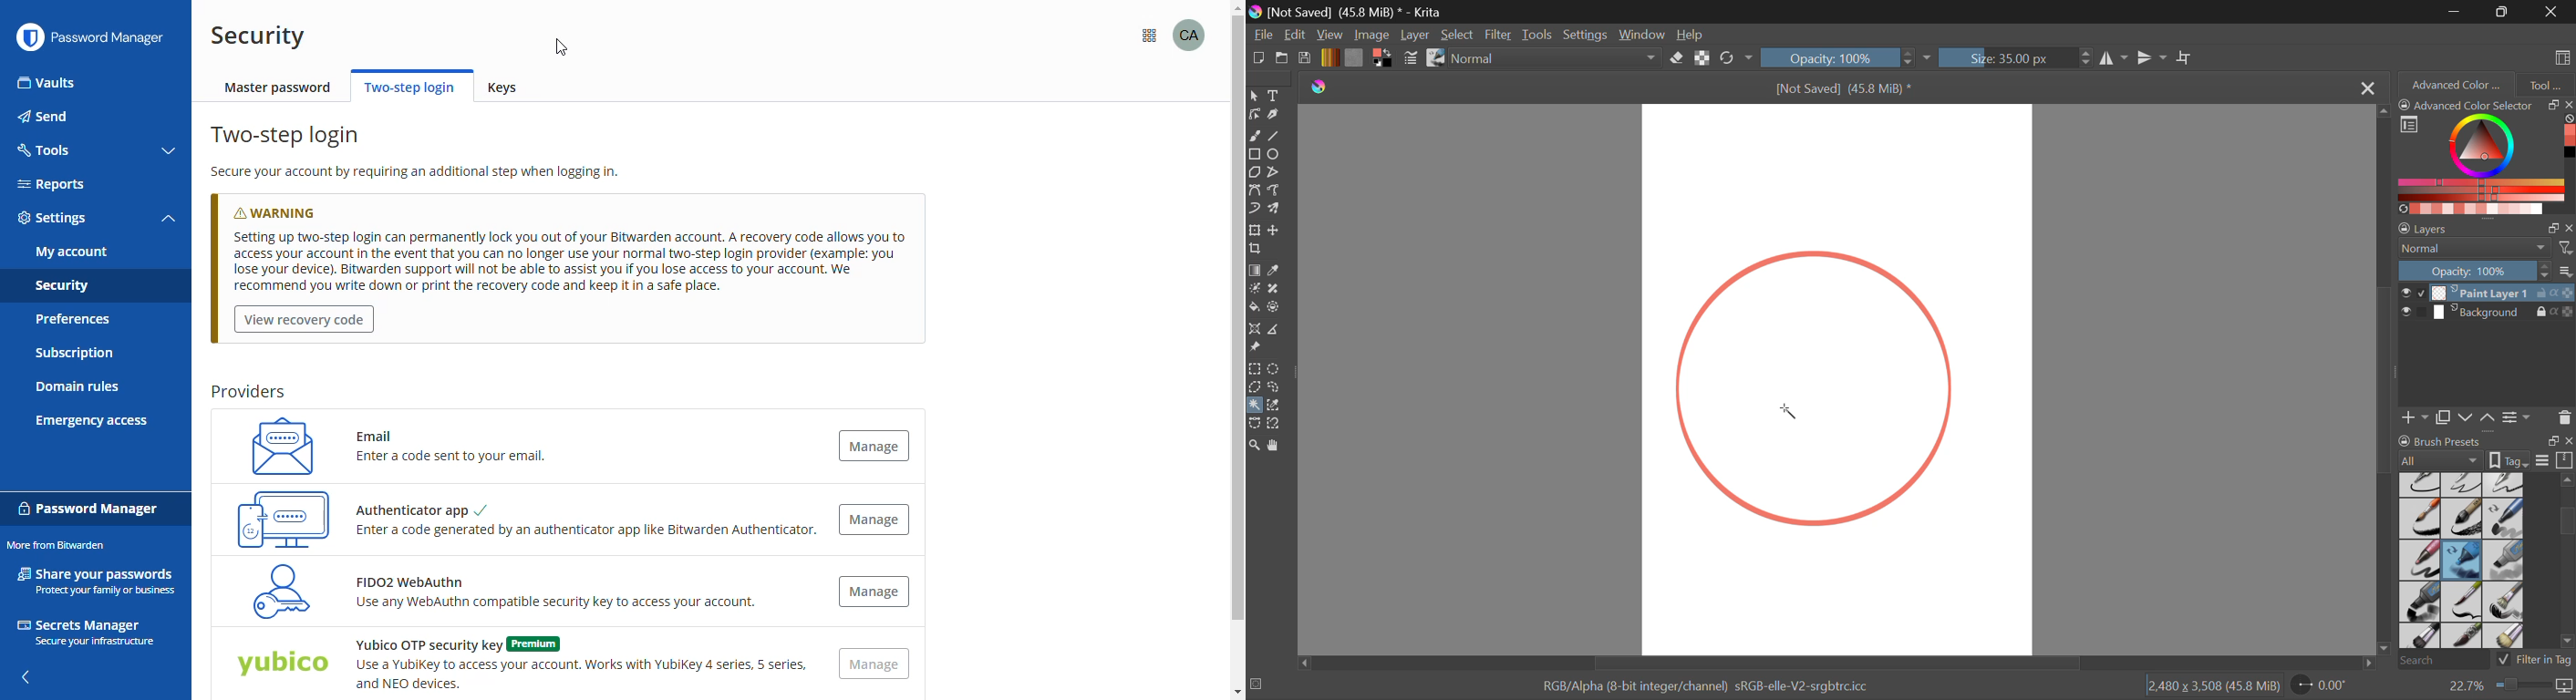 The image size is (2576, 700). What do you see at coordinates (2487, 156) in the screenshot?
I see `Advanced Color Selector` at bounding box center [2487, 156].